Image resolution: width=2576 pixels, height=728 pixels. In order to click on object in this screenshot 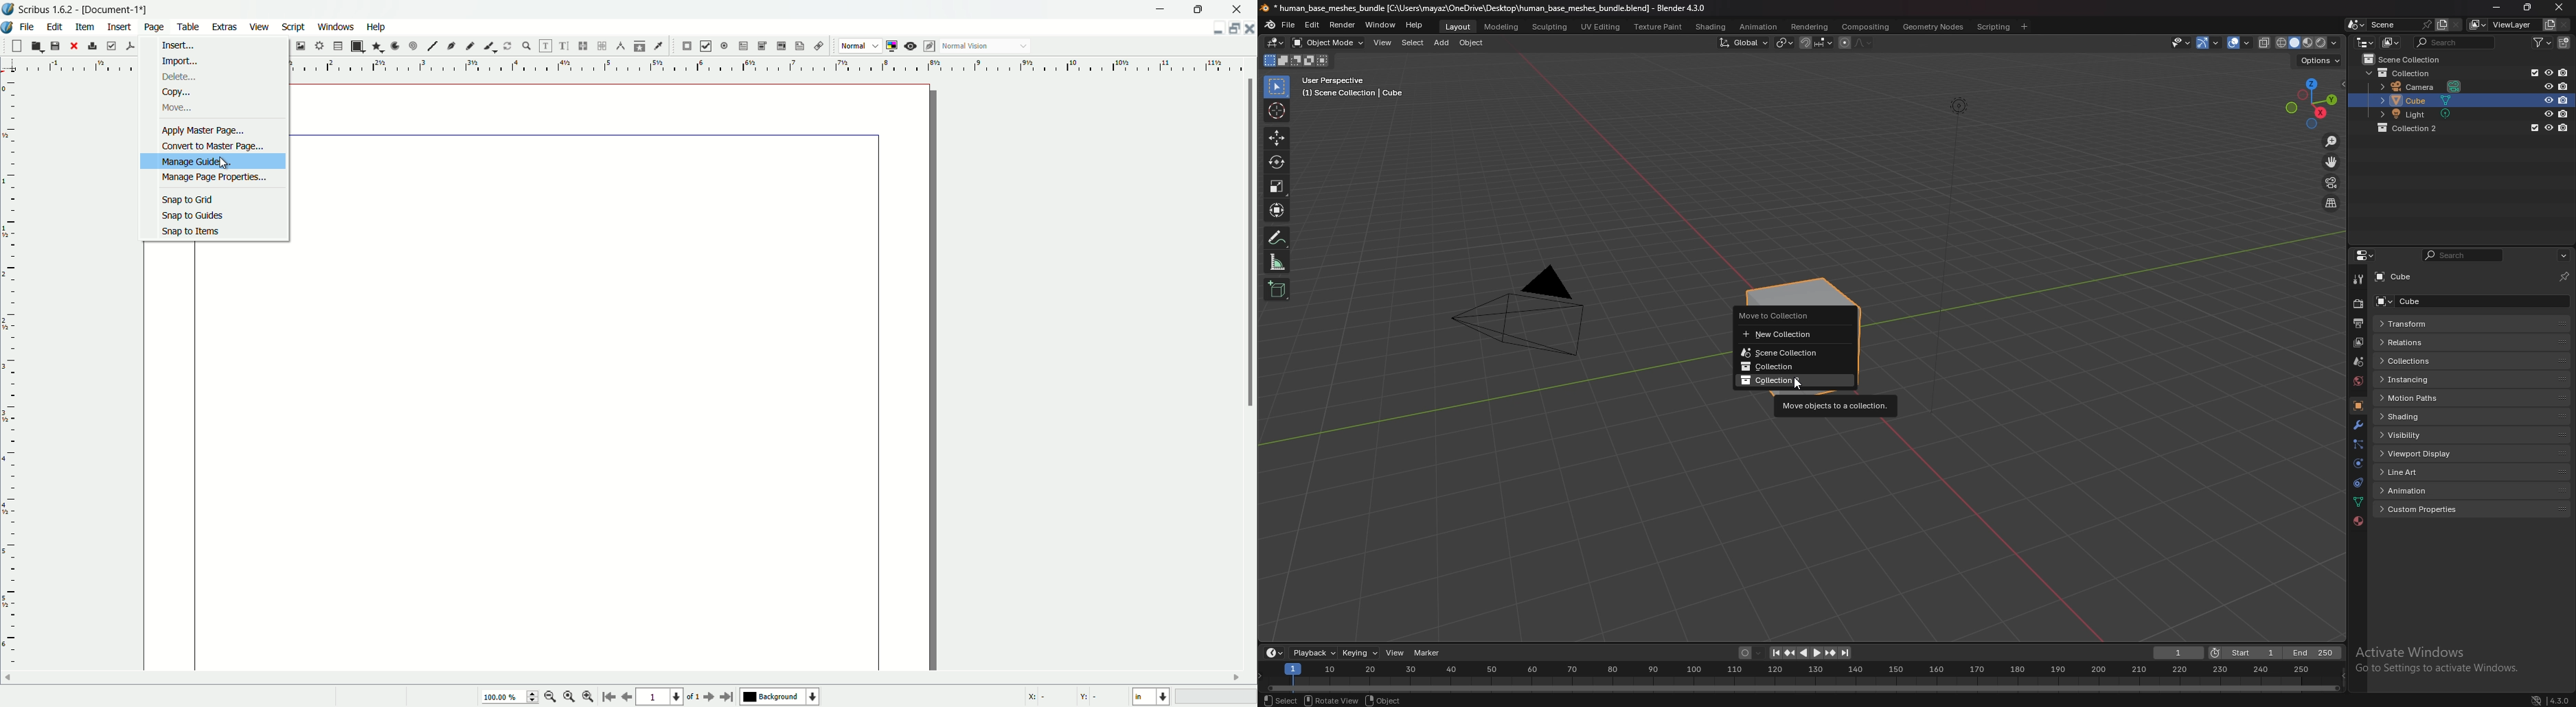, I will do `click(1472, 43)`.